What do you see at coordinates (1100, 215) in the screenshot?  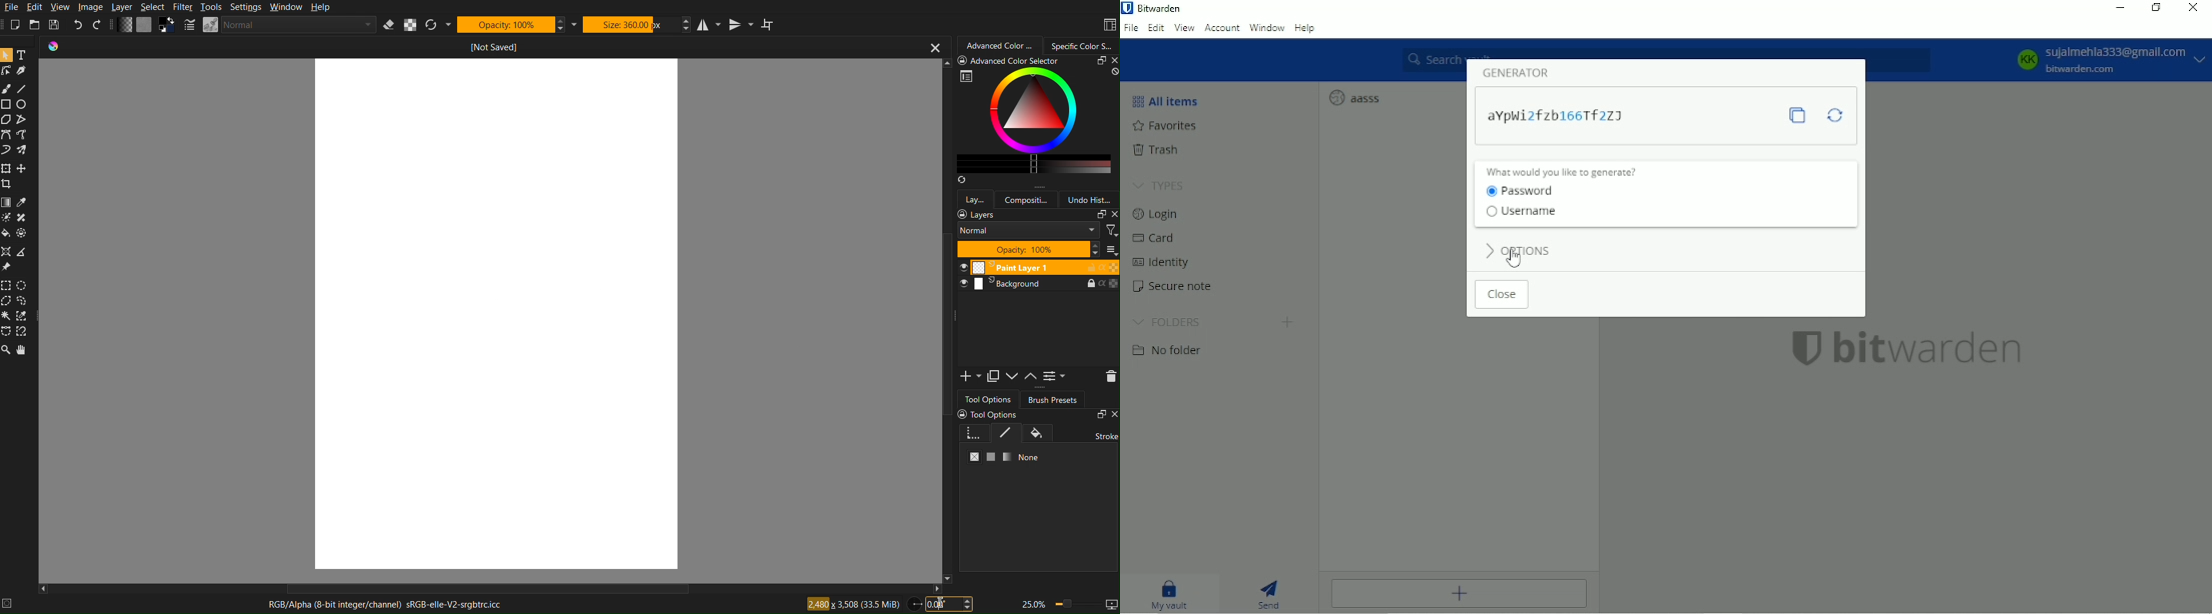 I see `copy` at bounding box center [1100, 215].